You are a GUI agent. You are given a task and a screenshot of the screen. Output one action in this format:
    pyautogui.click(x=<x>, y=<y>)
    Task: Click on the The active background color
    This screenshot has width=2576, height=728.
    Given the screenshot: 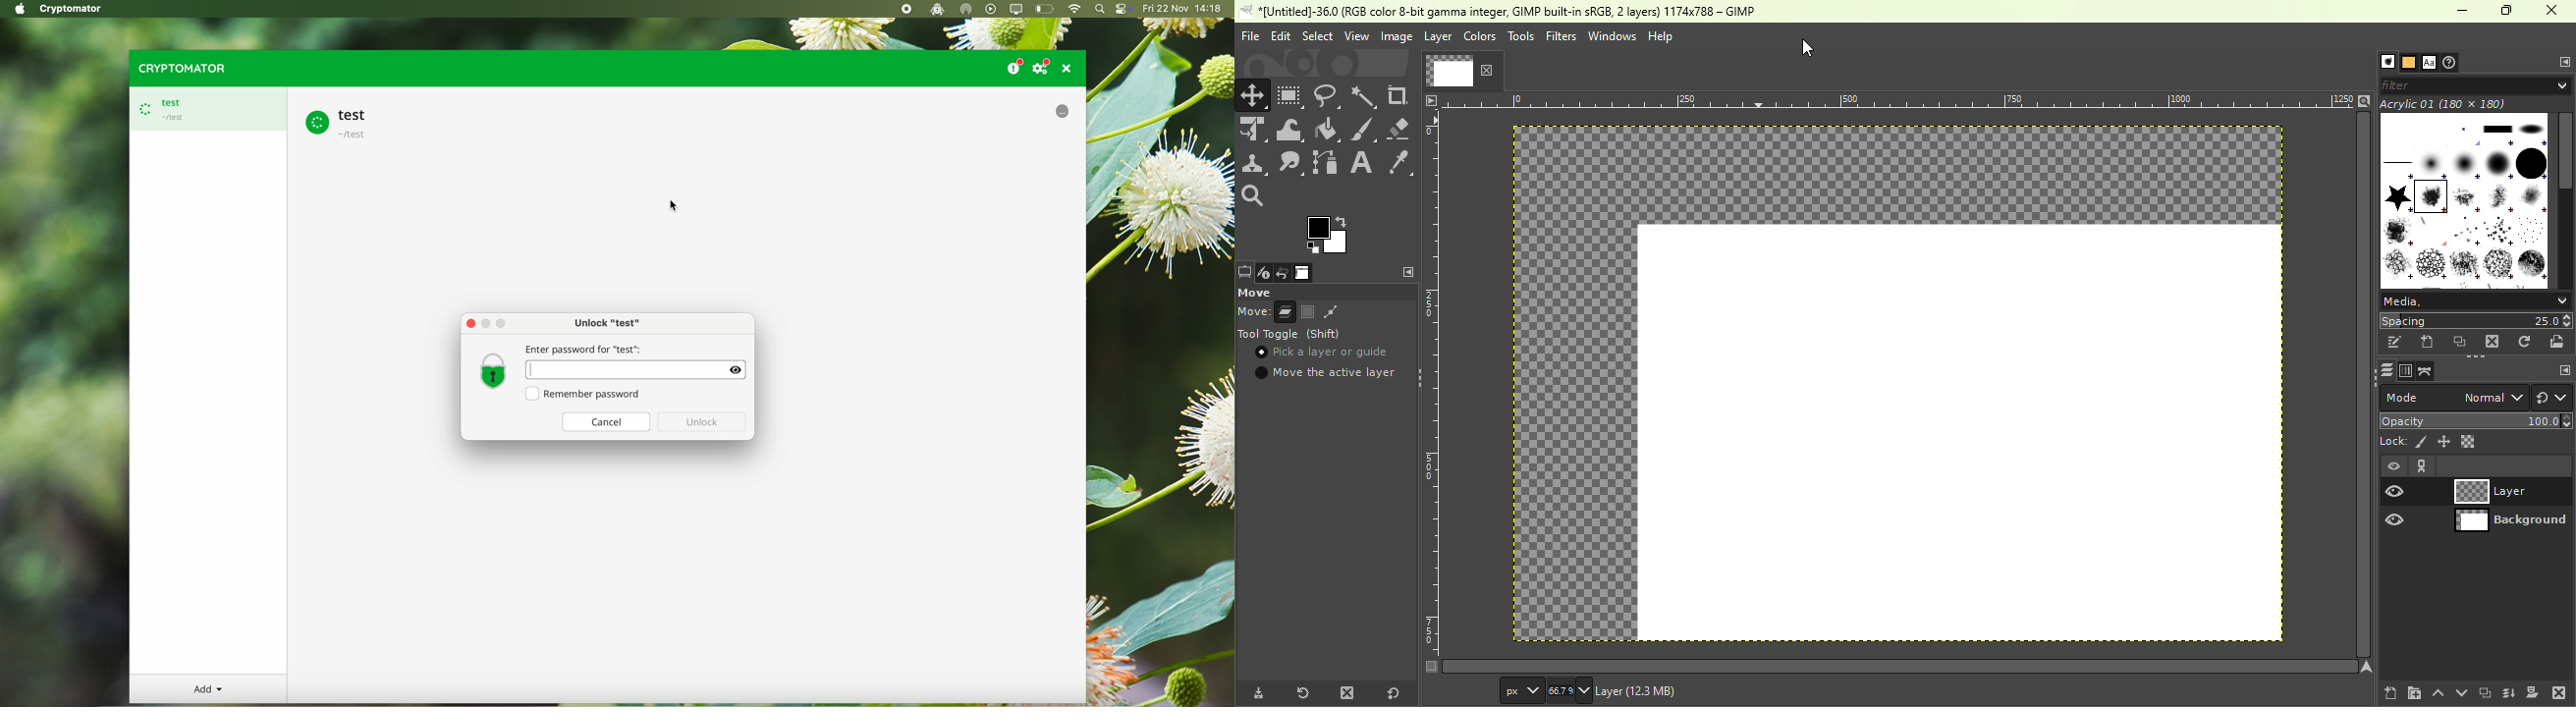 What is the action you would take?
    pyautogui.click(x=1330, y=233)
    